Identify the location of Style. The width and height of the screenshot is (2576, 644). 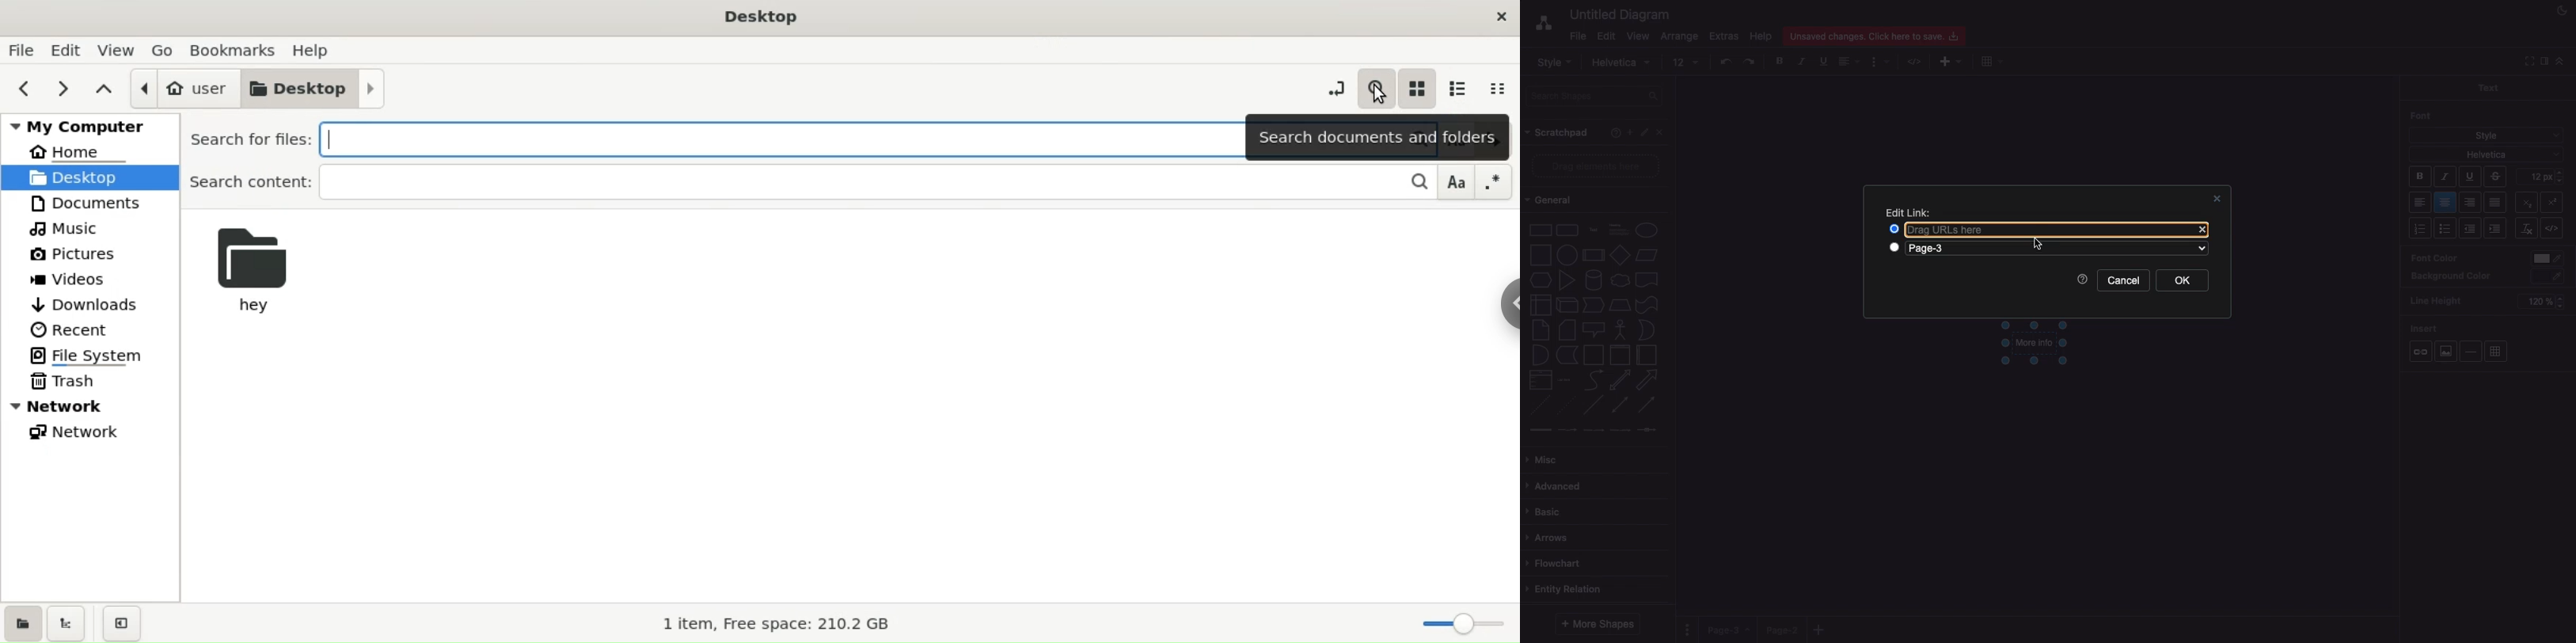
(1554, 62).